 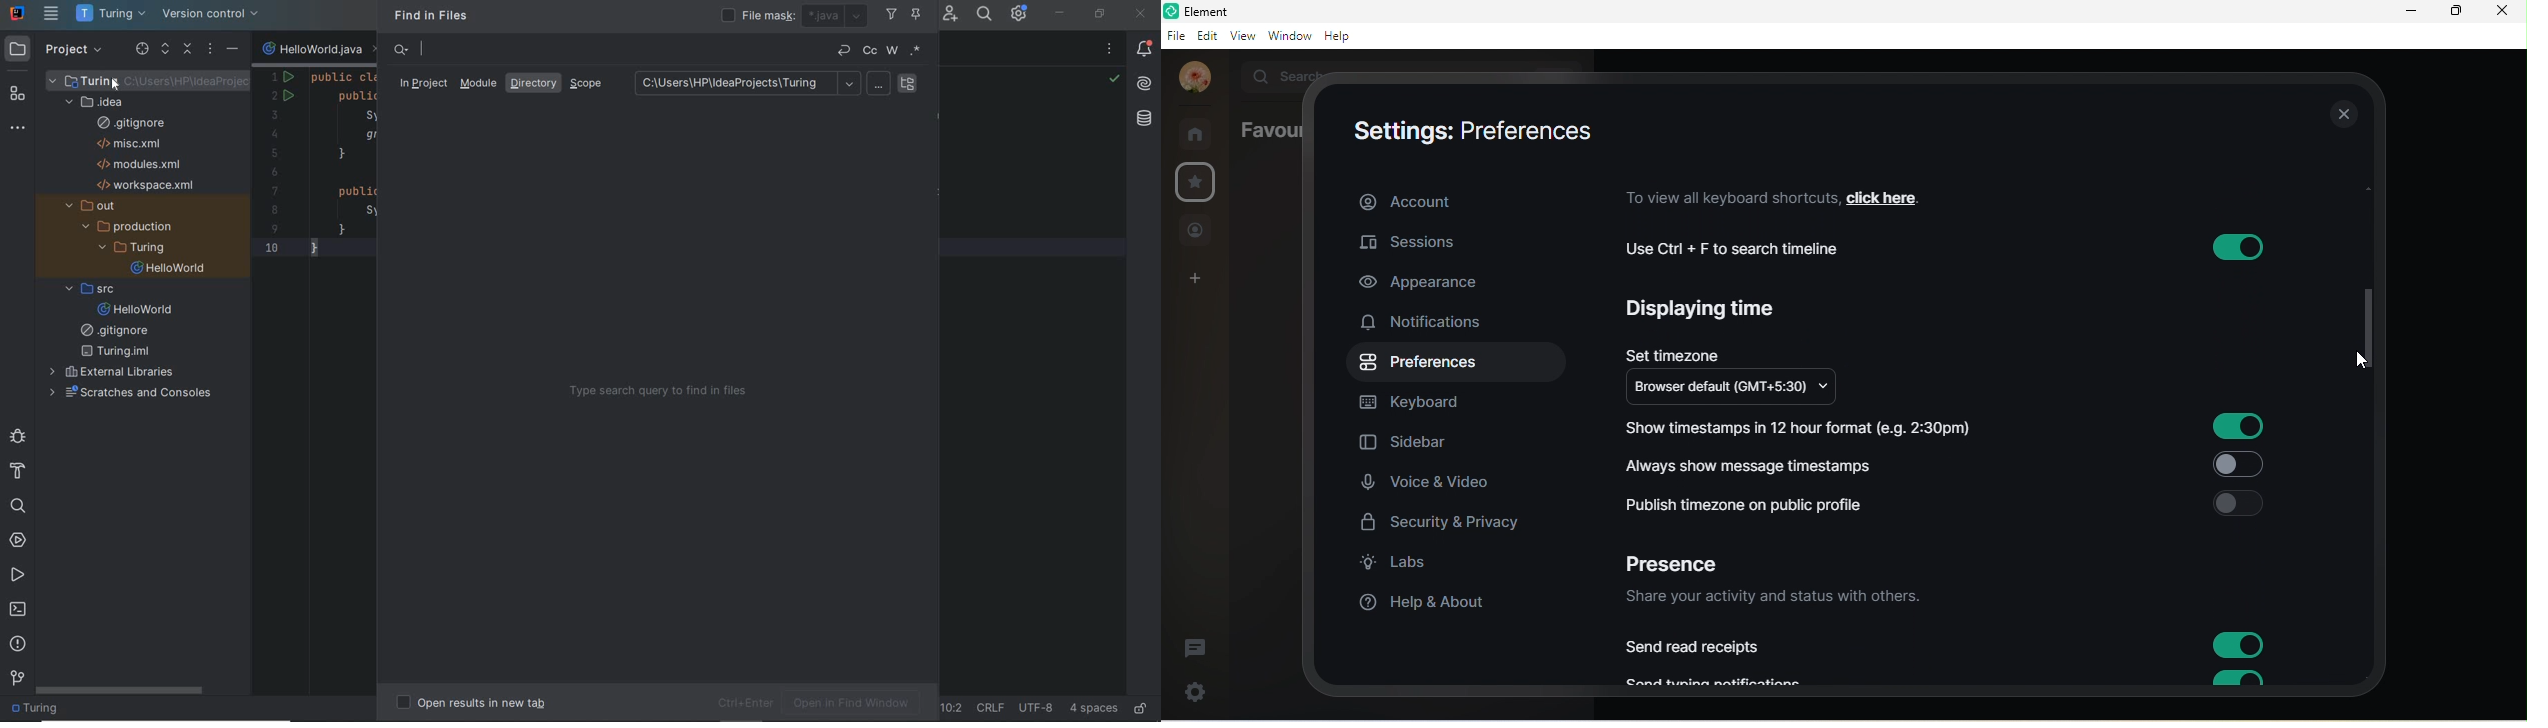 What do you see at coordinates (136, 250) in the screenshot?
I see `project folder` at bounding box center [136, 250].